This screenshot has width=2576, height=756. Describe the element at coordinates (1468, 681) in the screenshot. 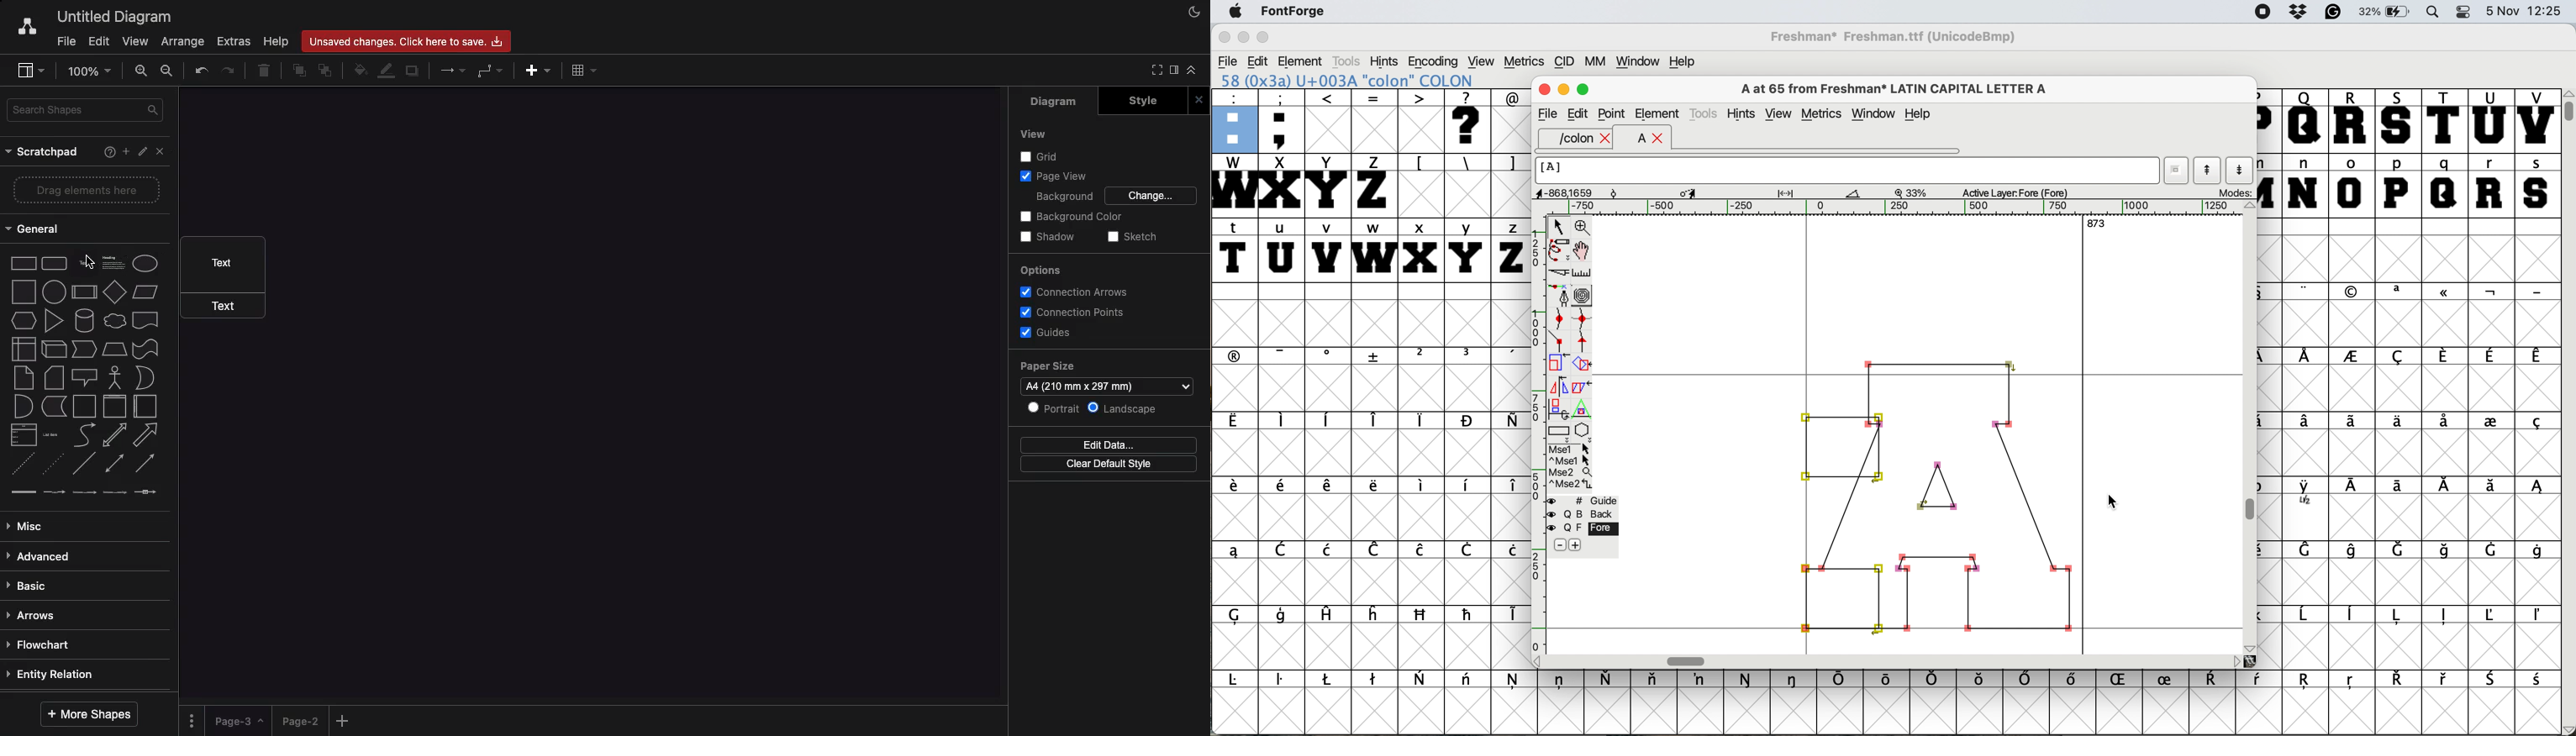

I see `symbol` at that location.